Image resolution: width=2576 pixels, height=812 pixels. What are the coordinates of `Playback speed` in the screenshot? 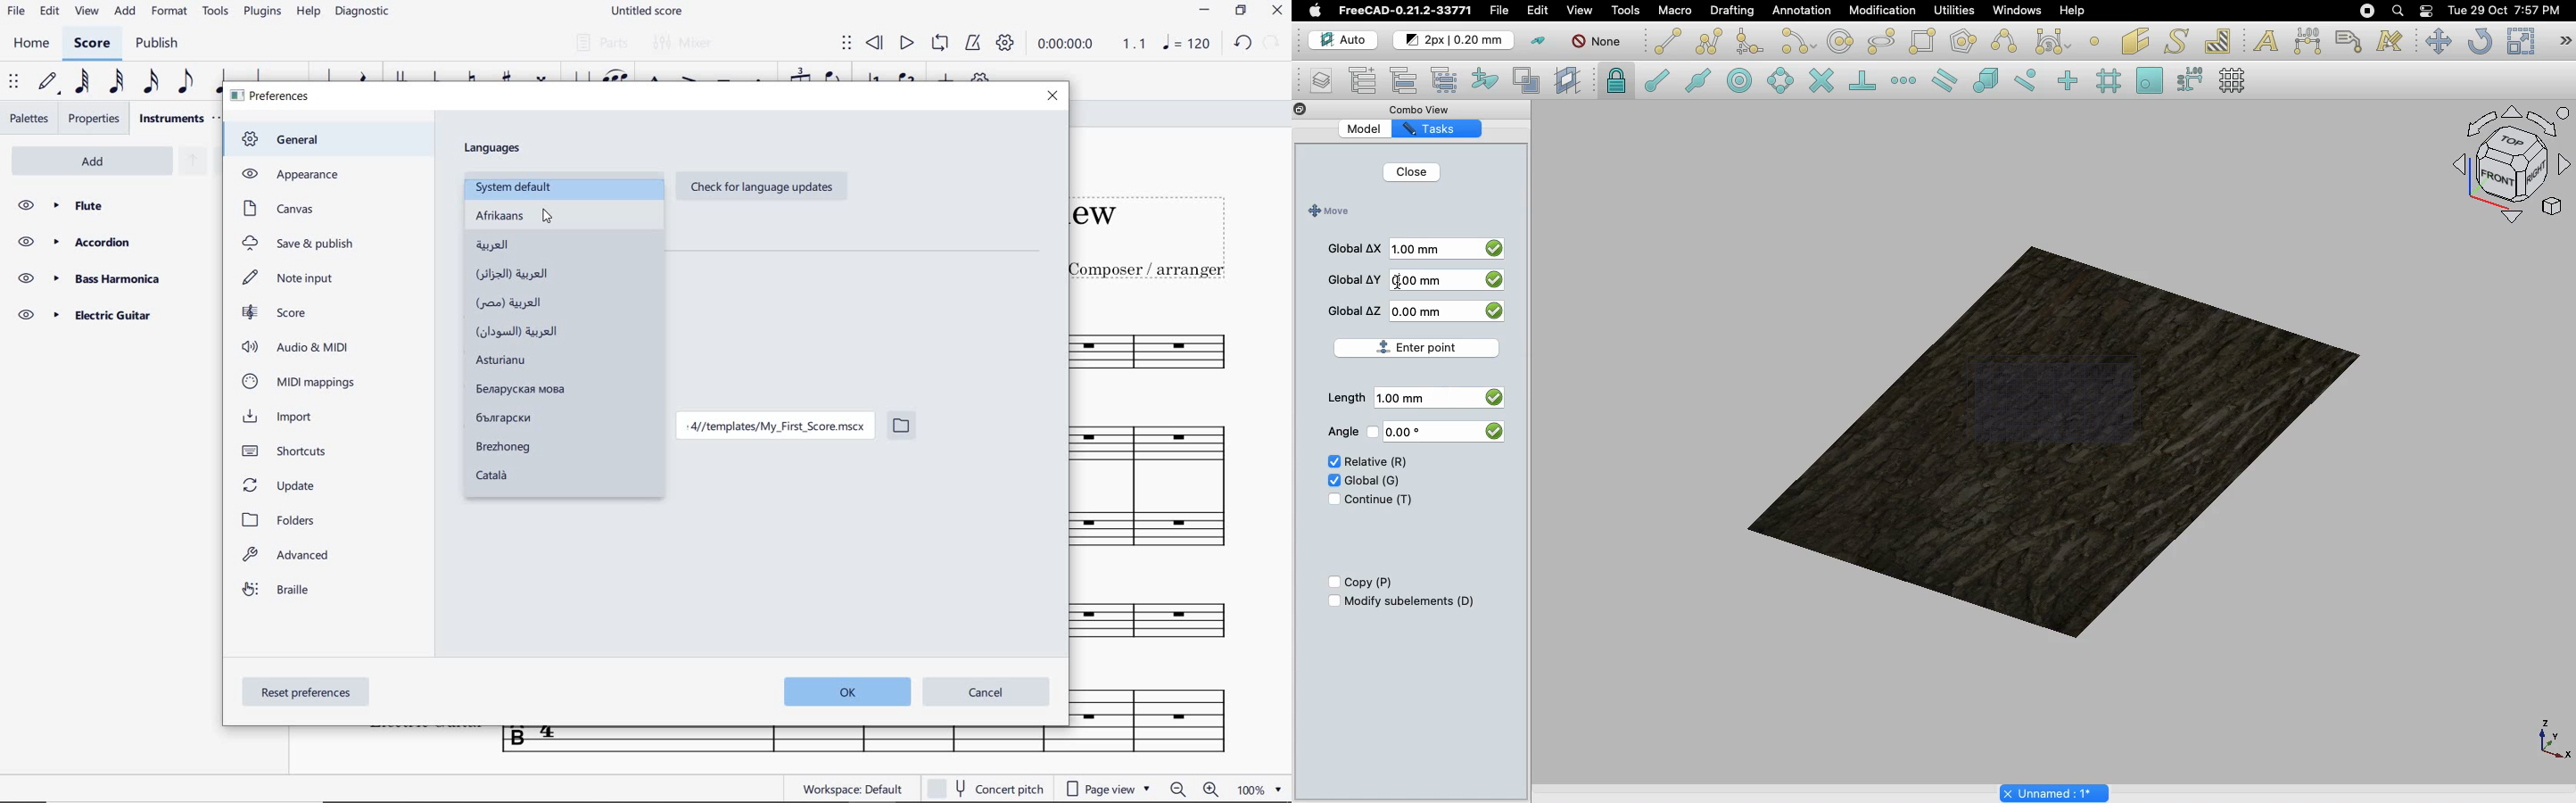 It's located at (1136, 45).